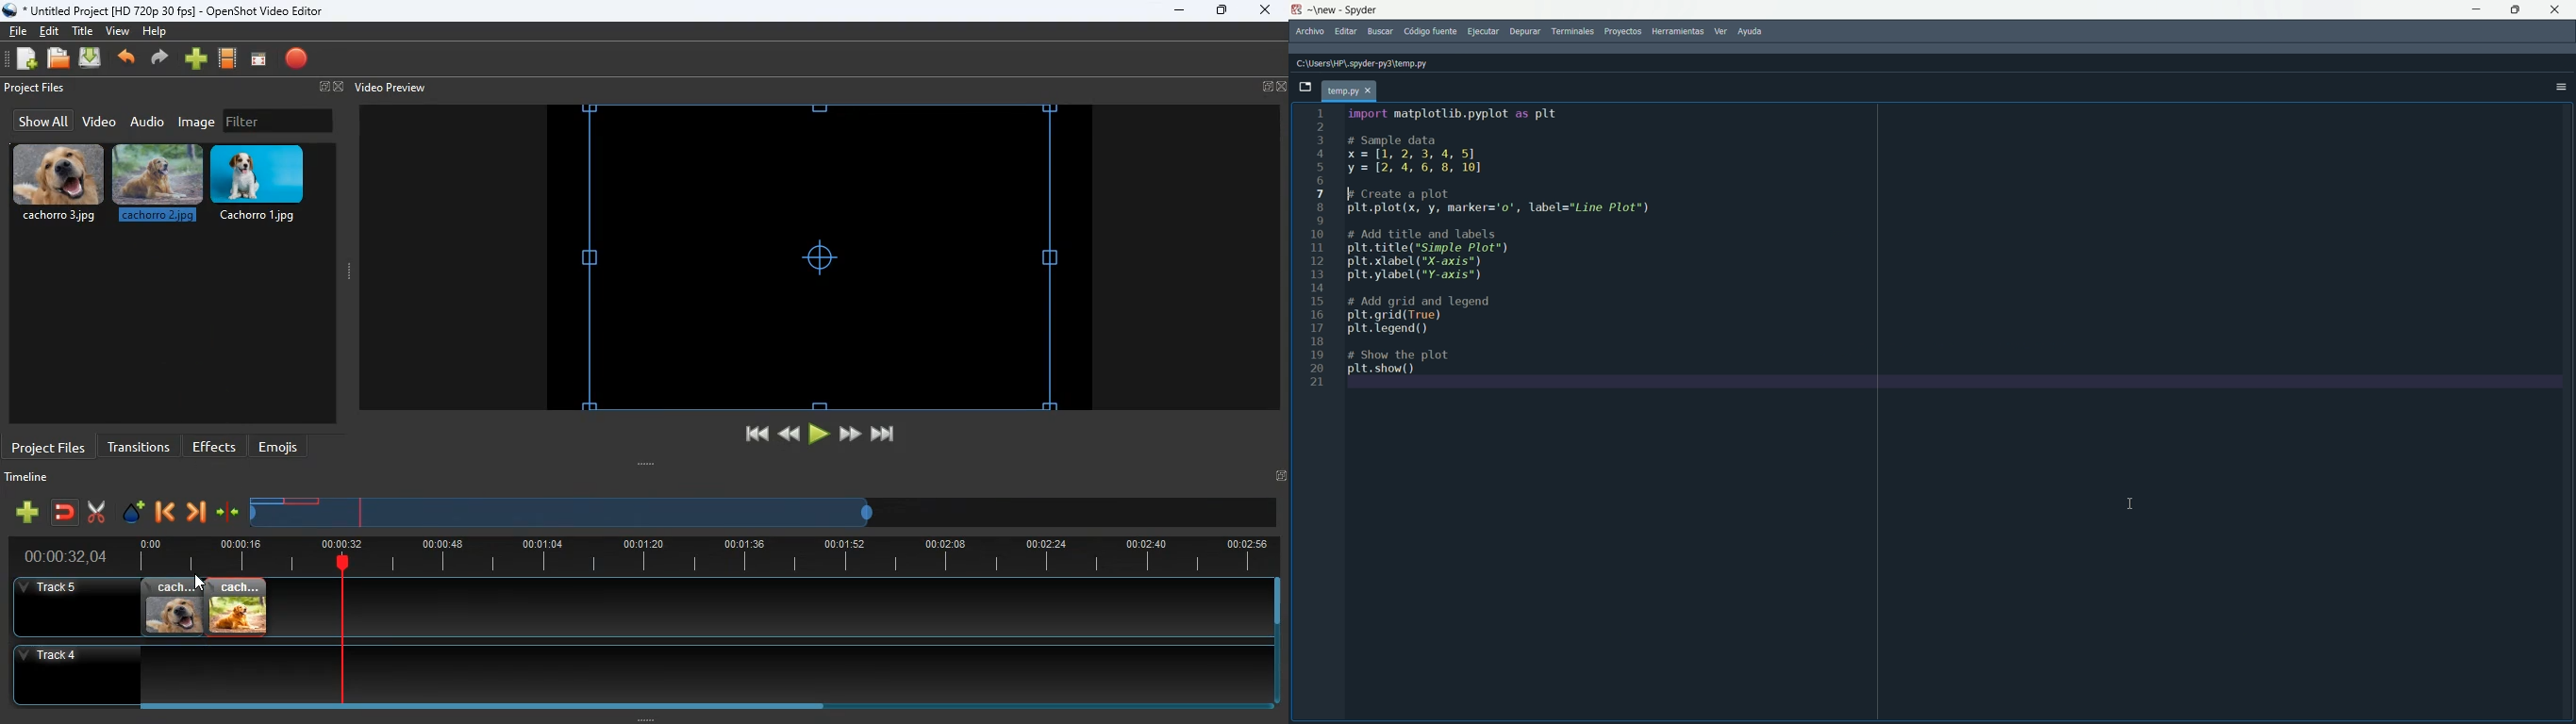 The width and height of the screenshot is (2576, 728). What do you see at coordinates (1345, 32) in the screenshot?
I see `editar` at bounding box center [1345, 32].